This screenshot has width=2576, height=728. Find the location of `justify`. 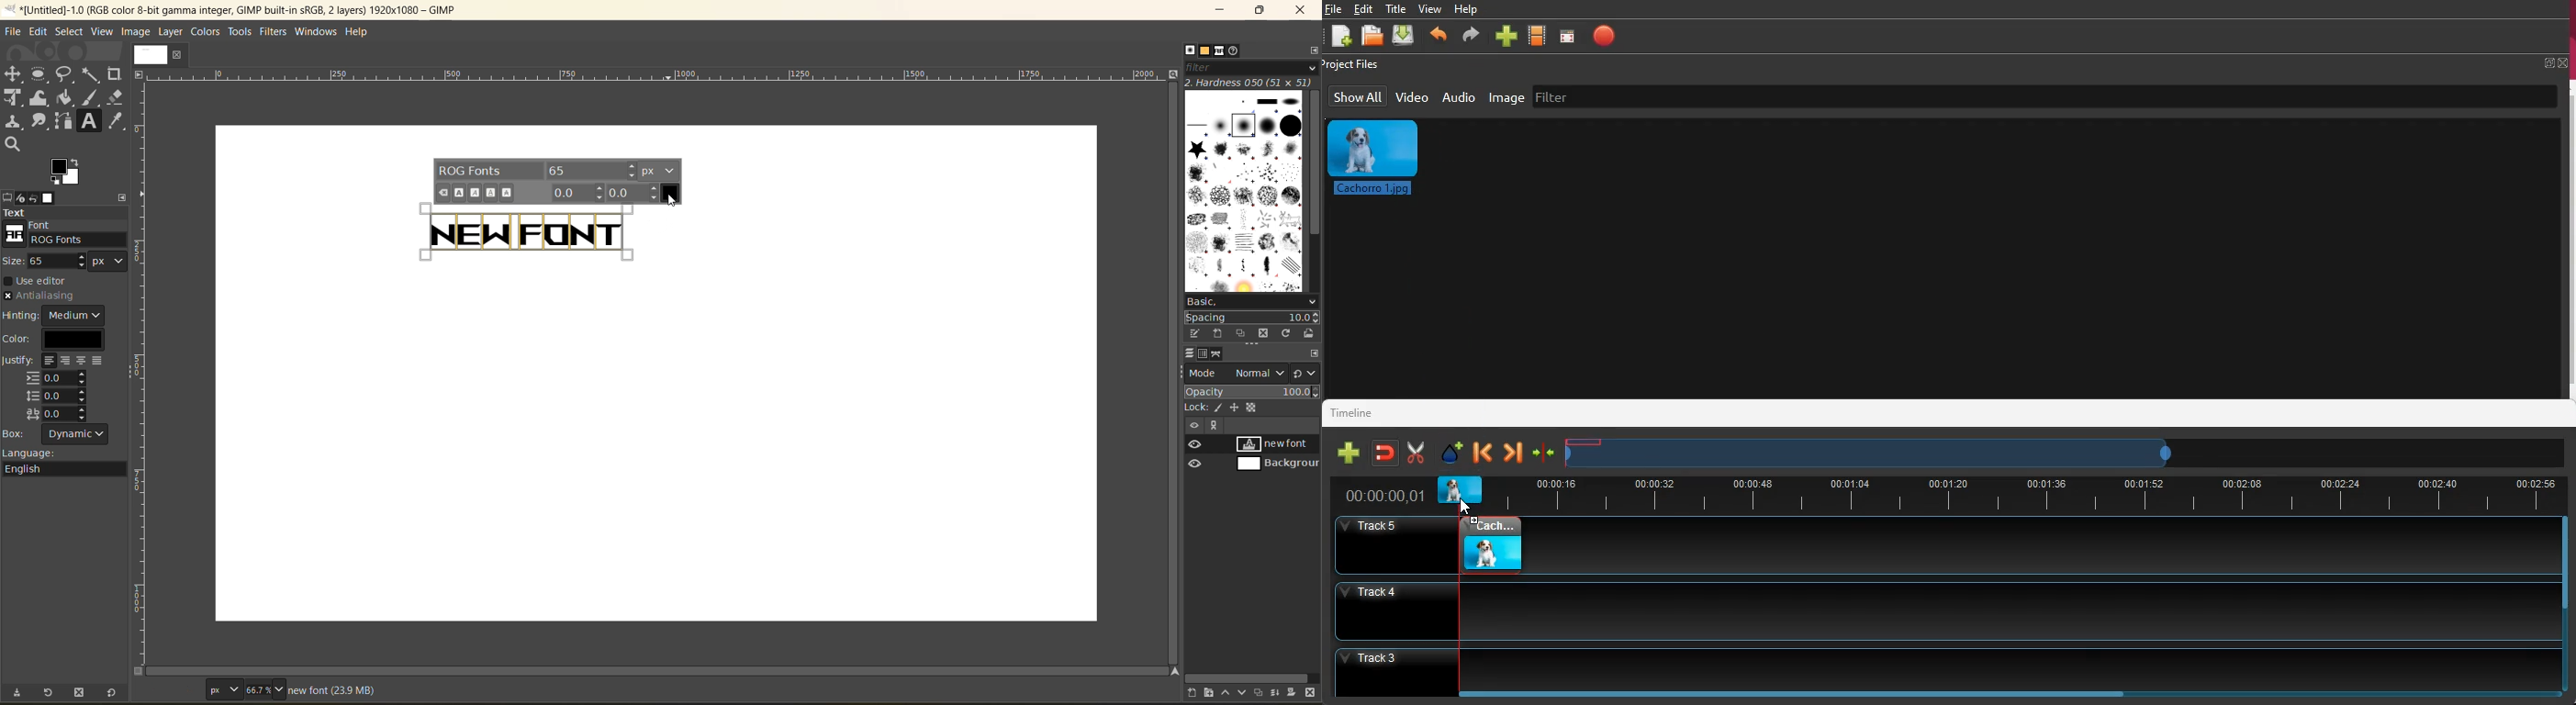

justify is located at coordinates (57, 389).